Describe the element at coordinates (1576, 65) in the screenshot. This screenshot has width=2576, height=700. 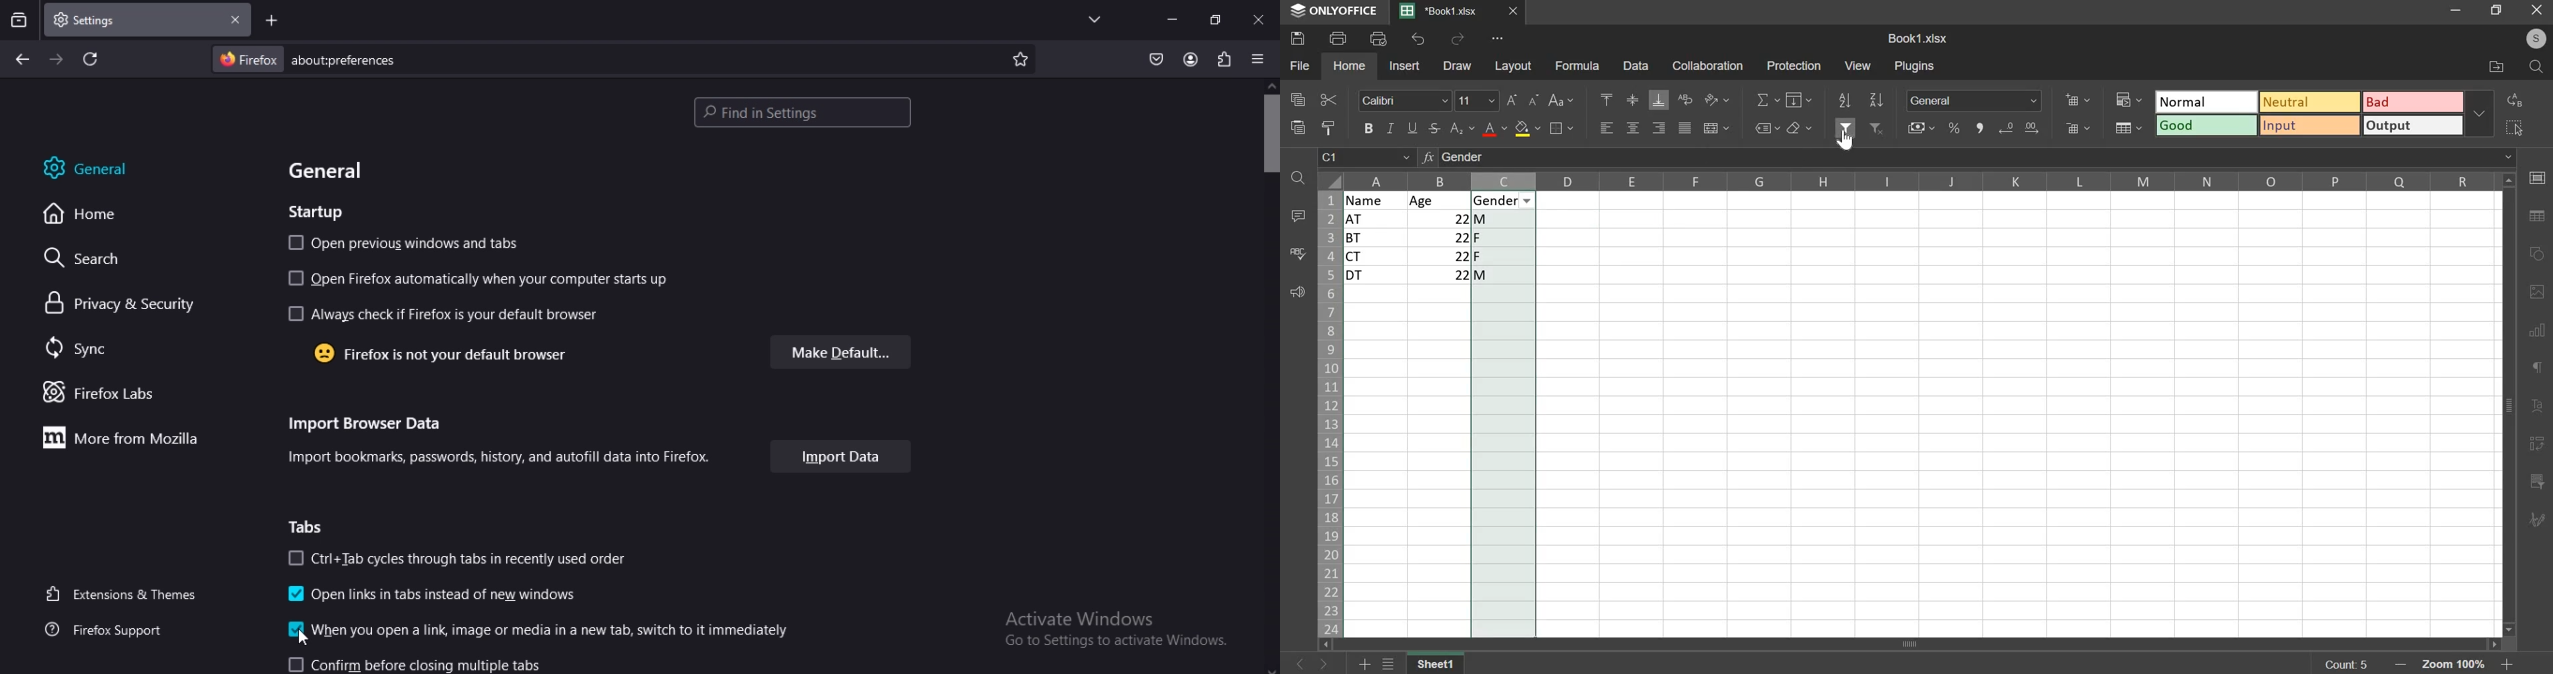
I see `formula` at that location.